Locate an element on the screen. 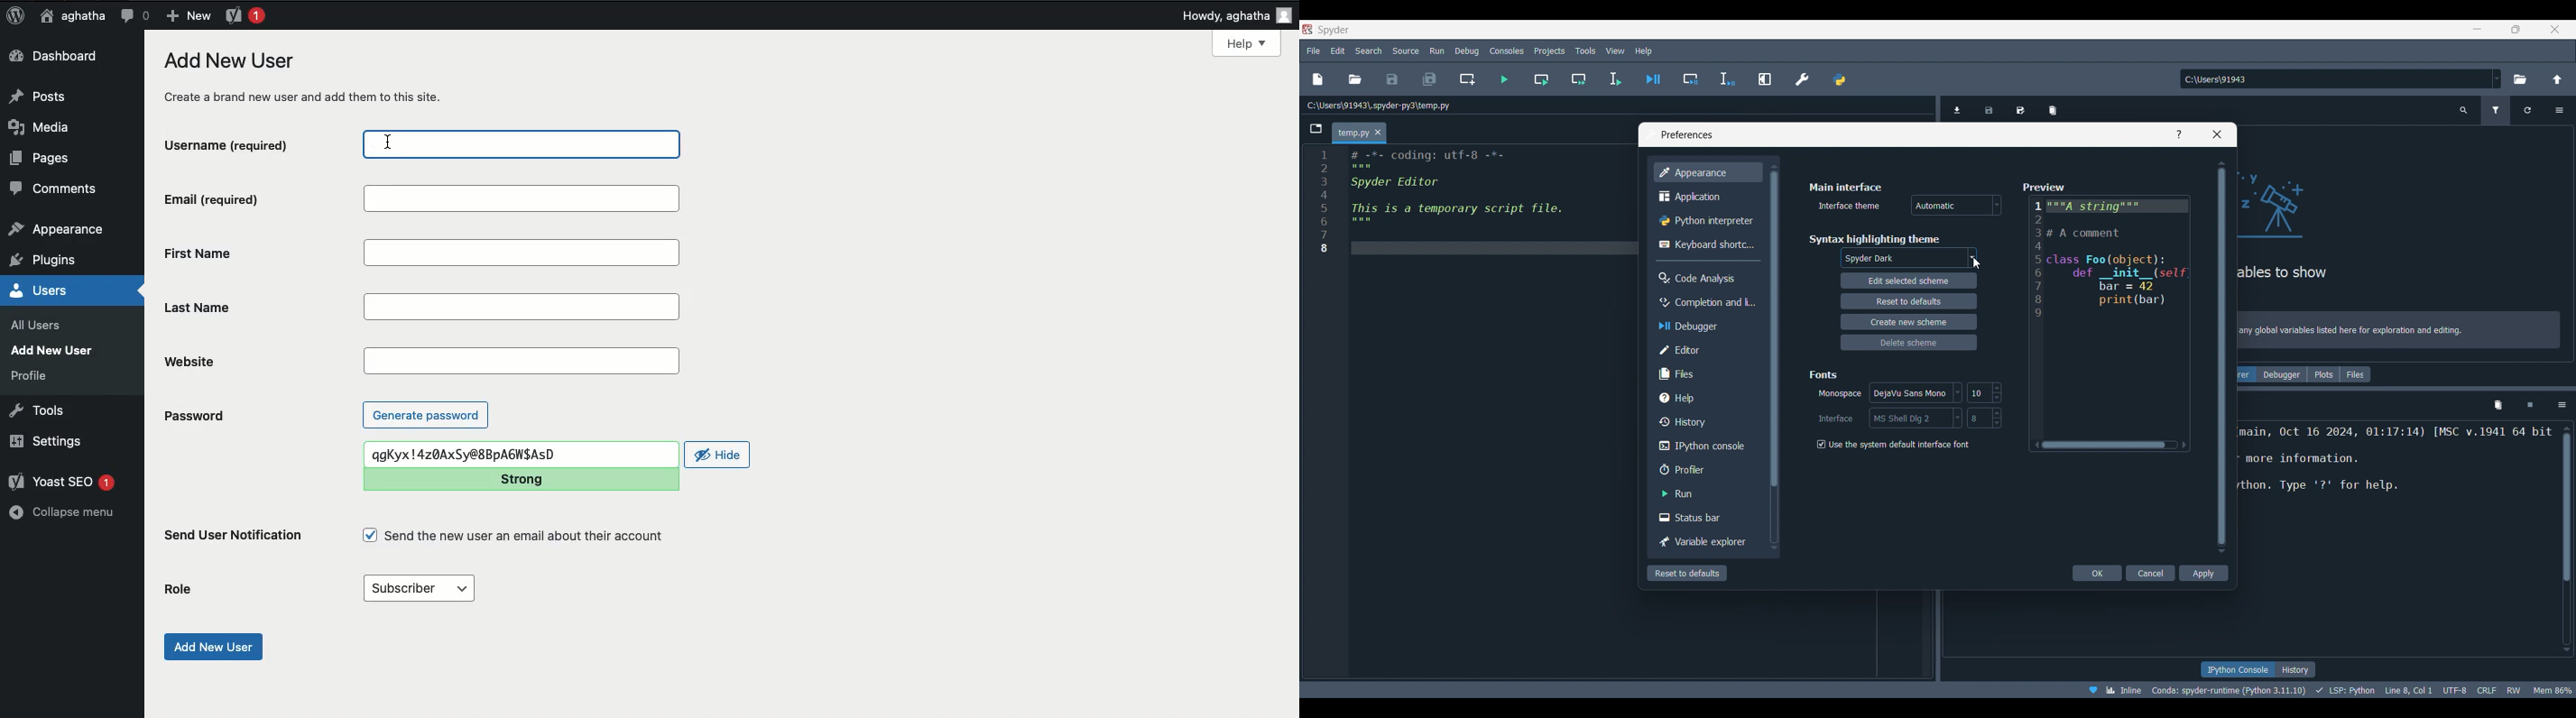  Window title is located at coordinates (1687, 135).